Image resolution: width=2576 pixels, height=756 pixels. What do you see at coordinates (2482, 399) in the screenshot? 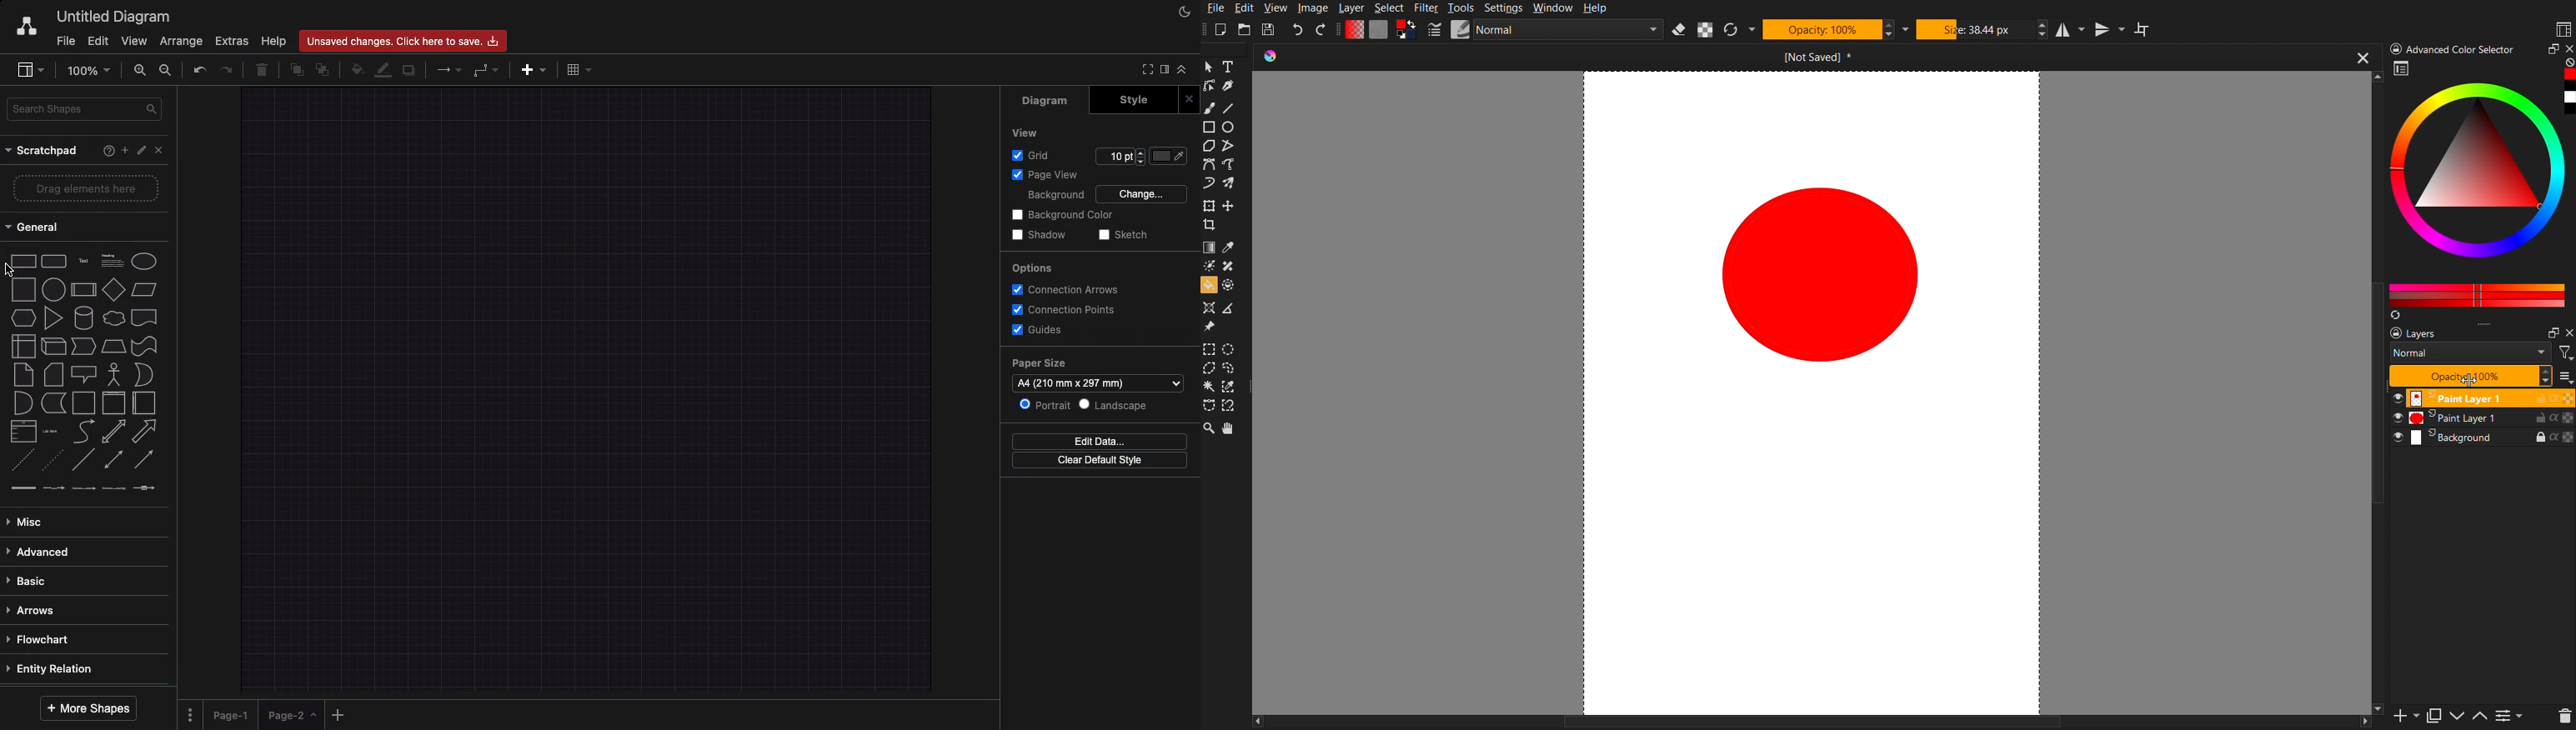
I see `Paint Layer 1` at bounding box center [2482, 399].